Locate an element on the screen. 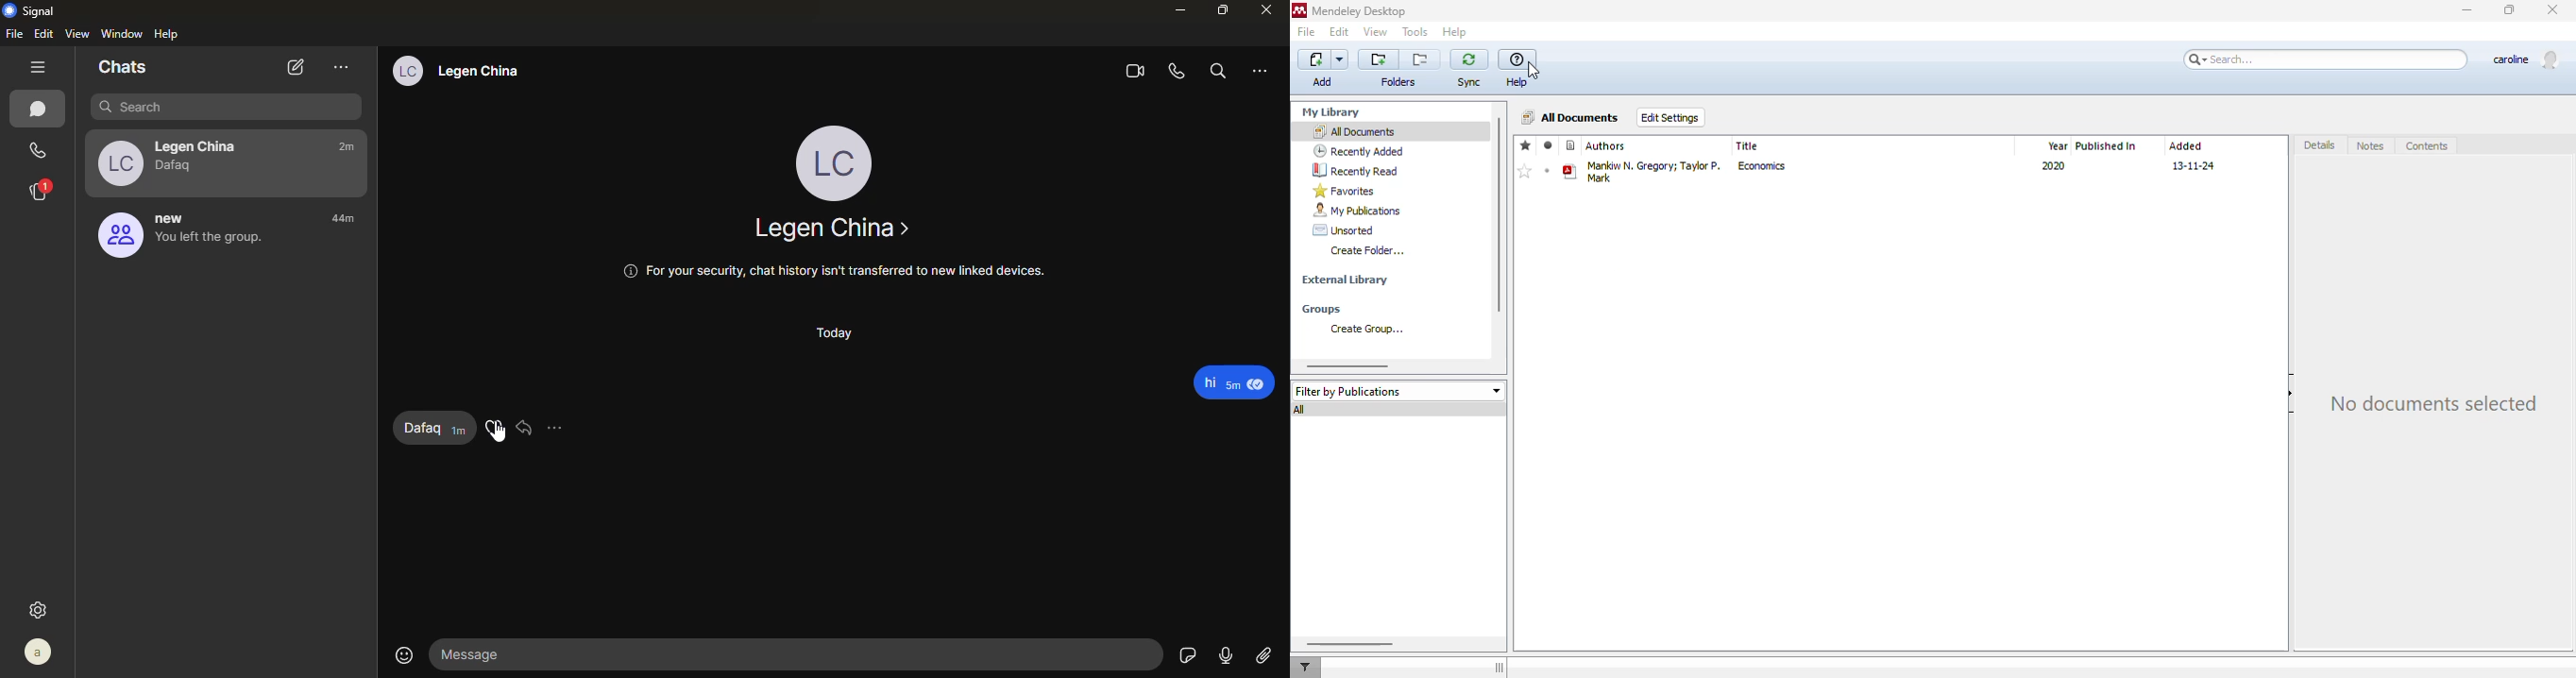 Image resolution: width=2576 pixels, height=700 pixels. view is located at coordinates (78, 33).